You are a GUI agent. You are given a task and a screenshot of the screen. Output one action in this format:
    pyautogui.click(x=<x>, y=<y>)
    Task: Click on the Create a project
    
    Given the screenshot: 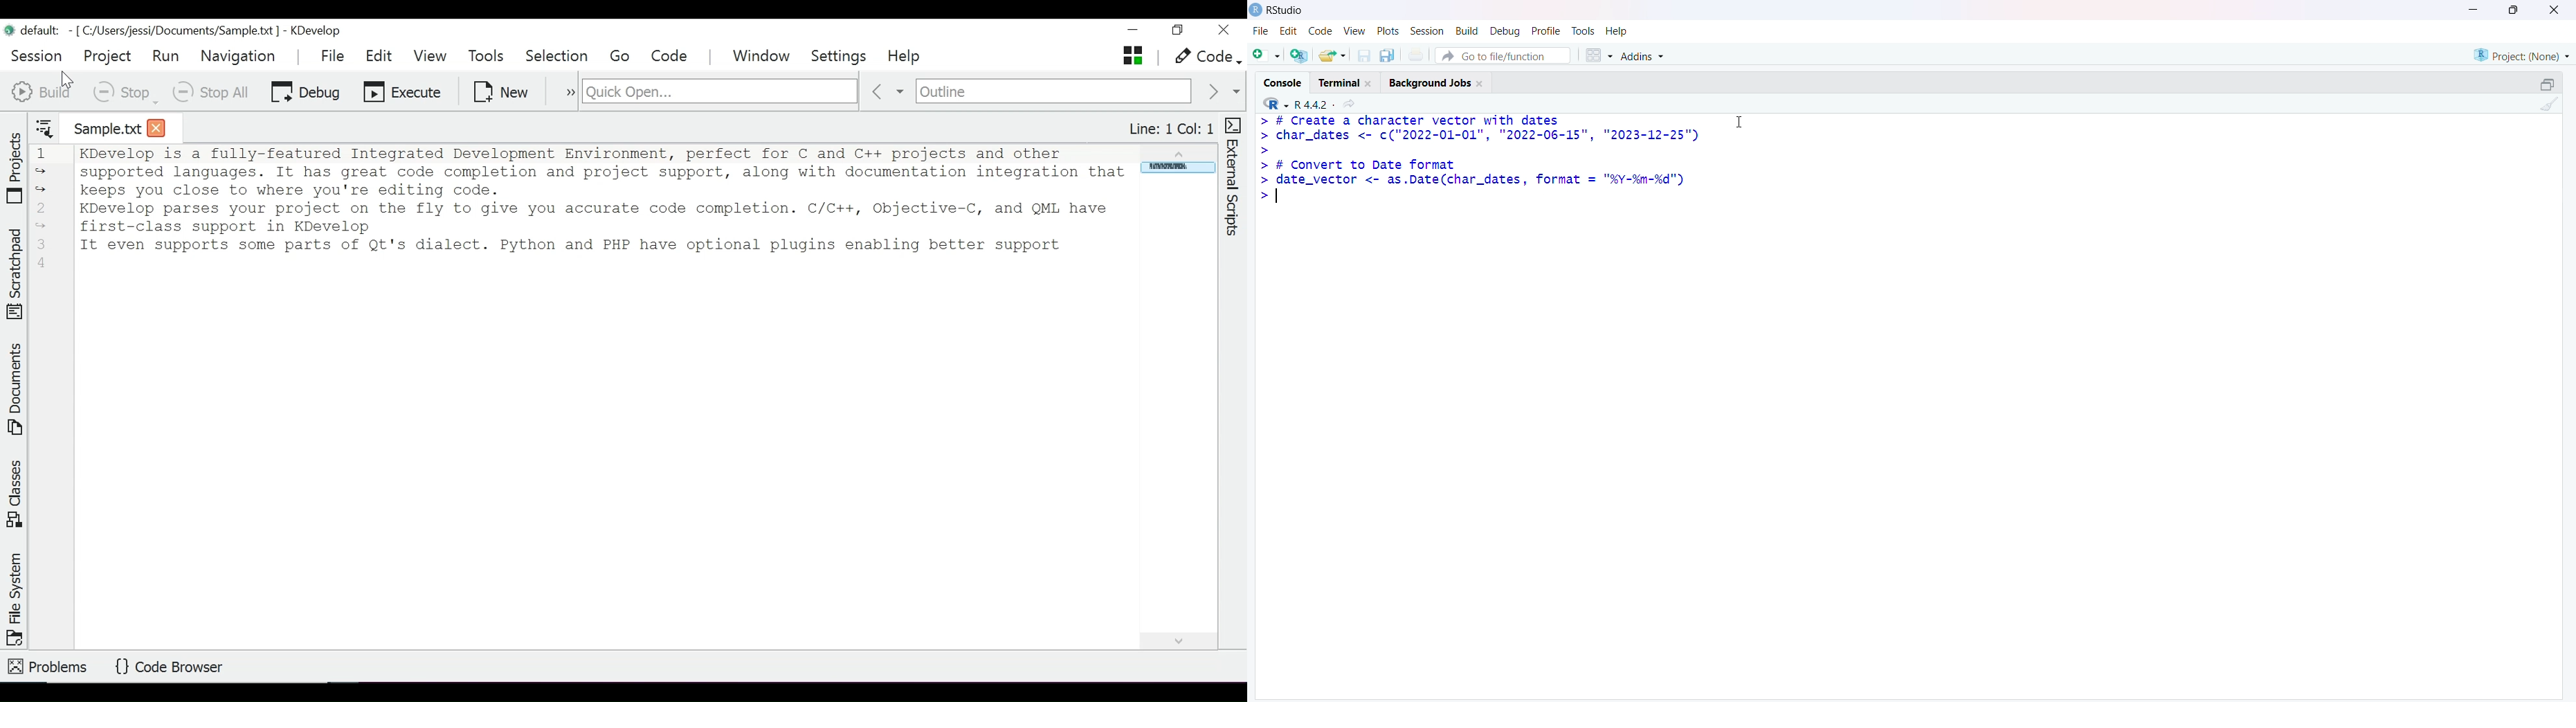 What is the action you would take?
    pyautogui.click(x=1302, y=54)
    